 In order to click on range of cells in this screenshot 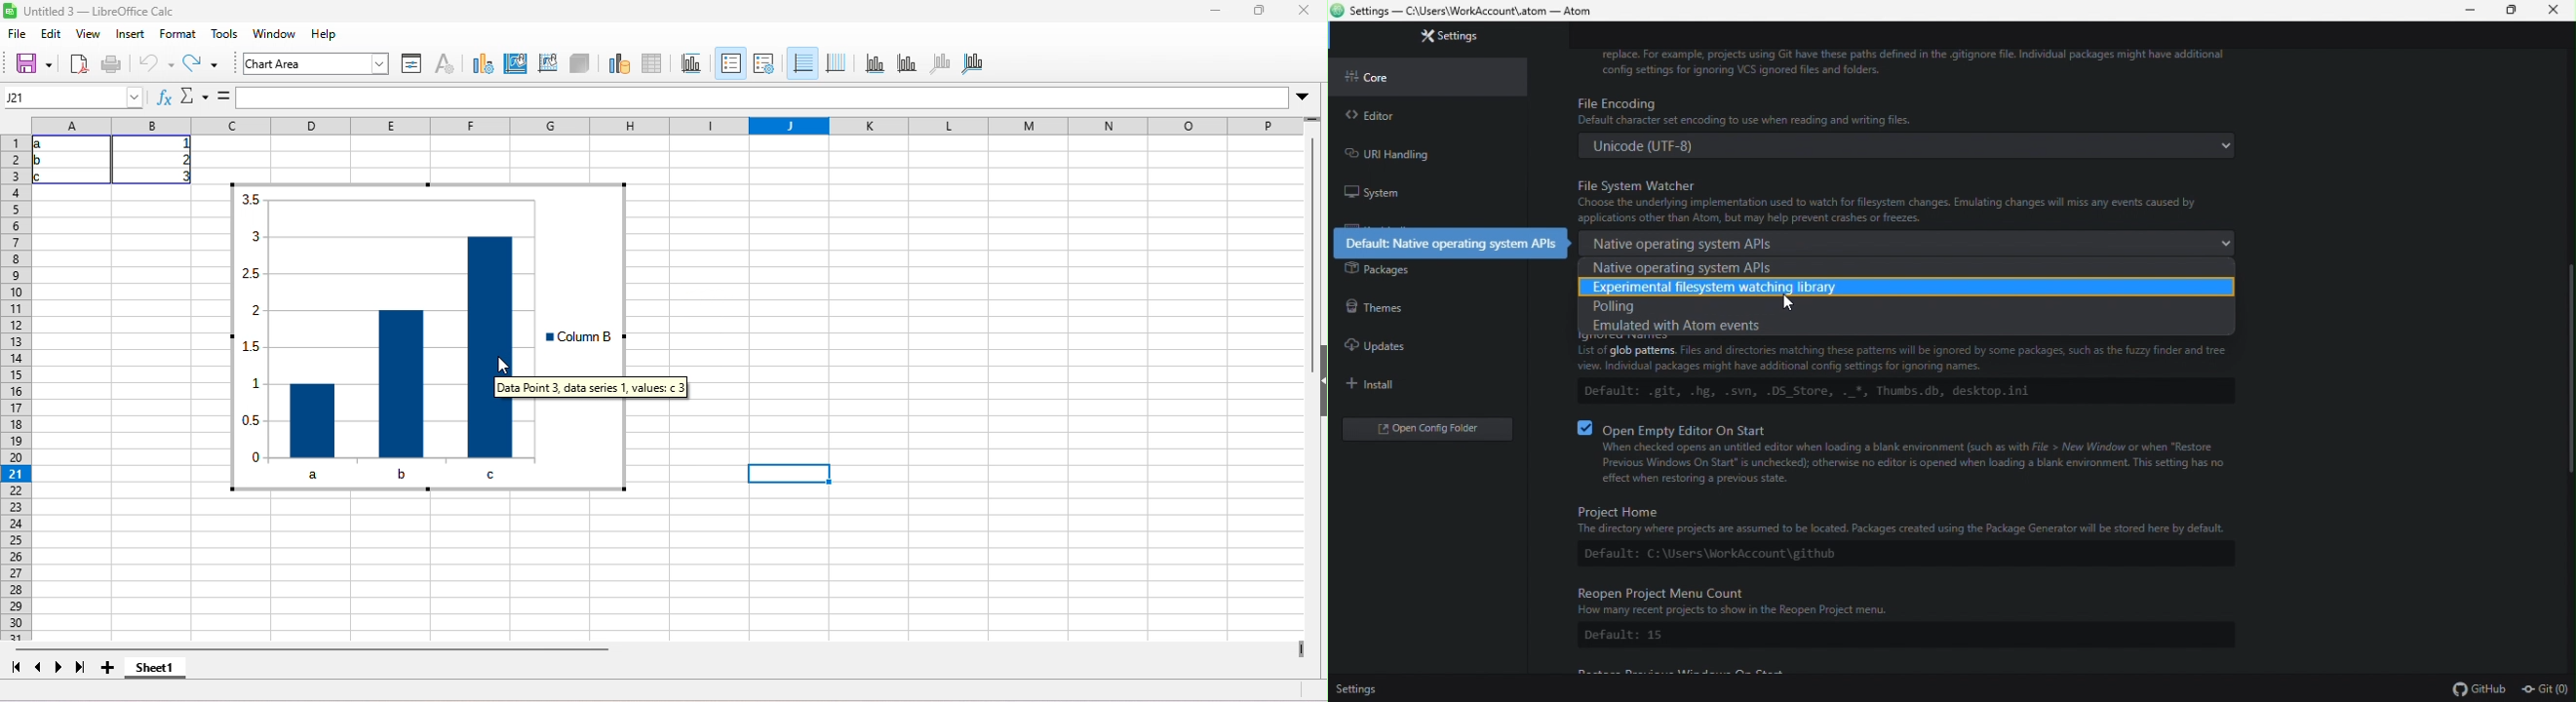, I will do `click(120, 162)`.